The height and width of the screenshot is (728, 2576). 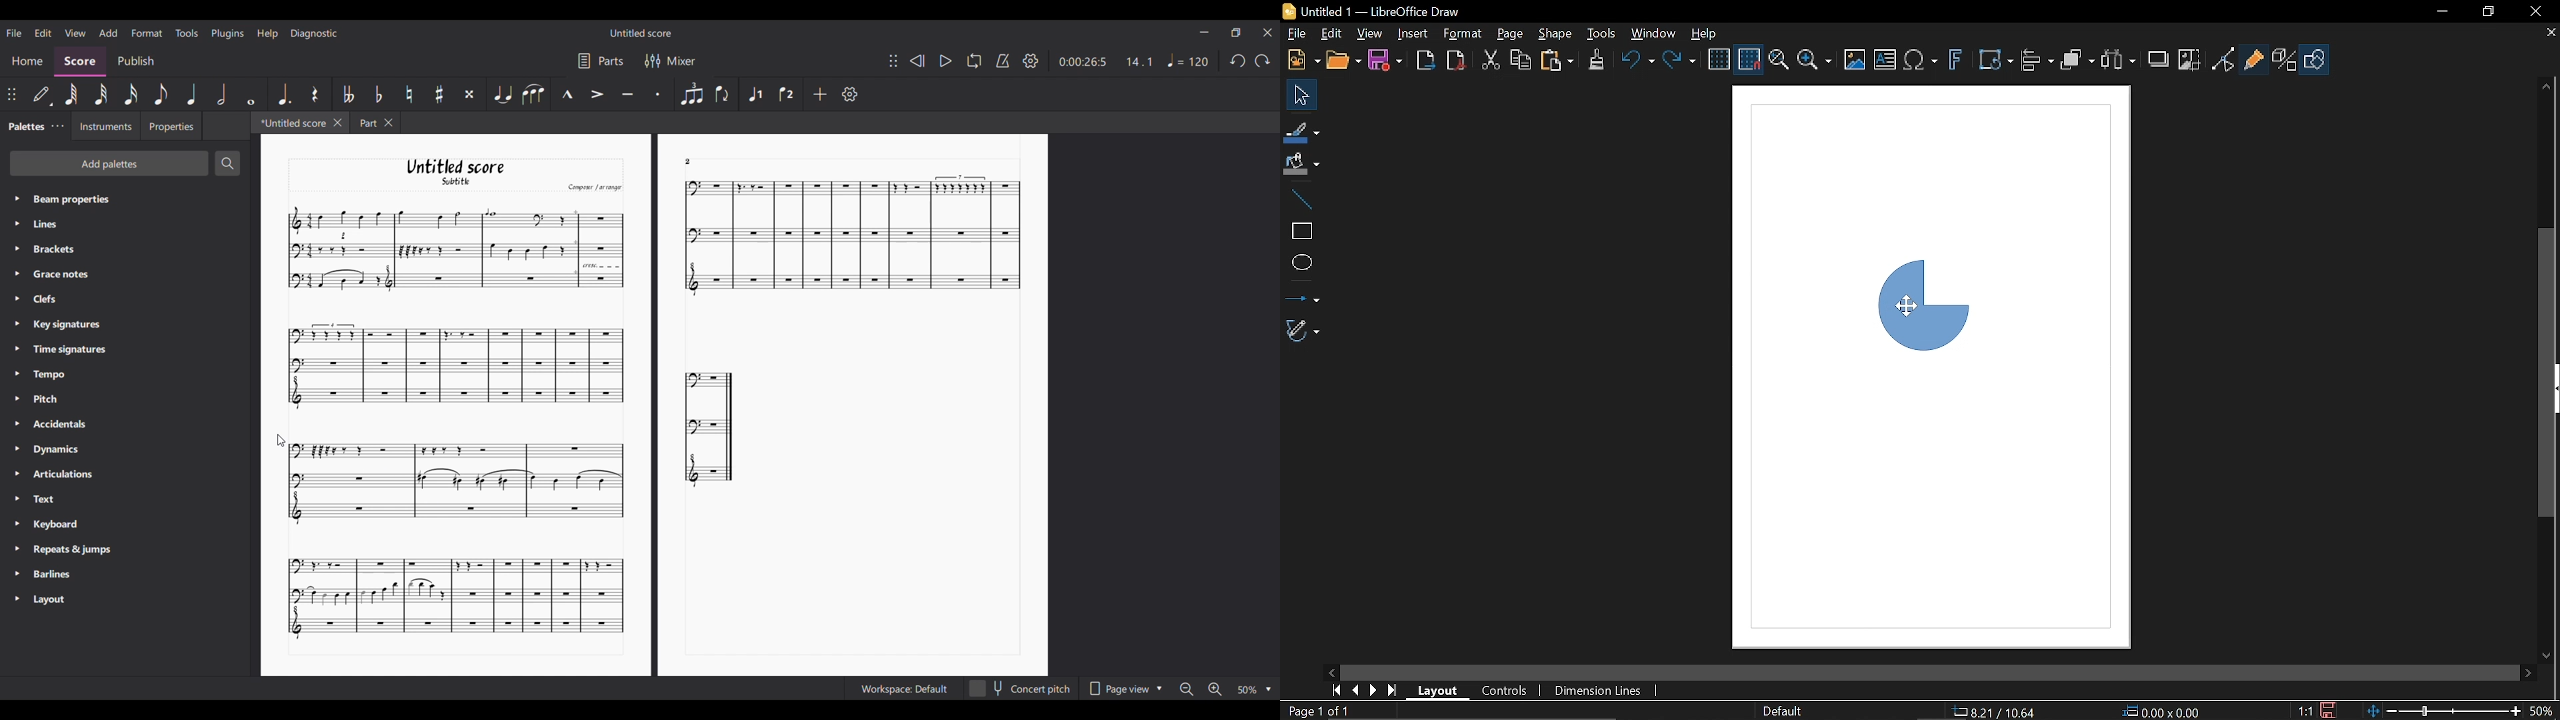 I want to click on Add, so click(x=821, y=94).